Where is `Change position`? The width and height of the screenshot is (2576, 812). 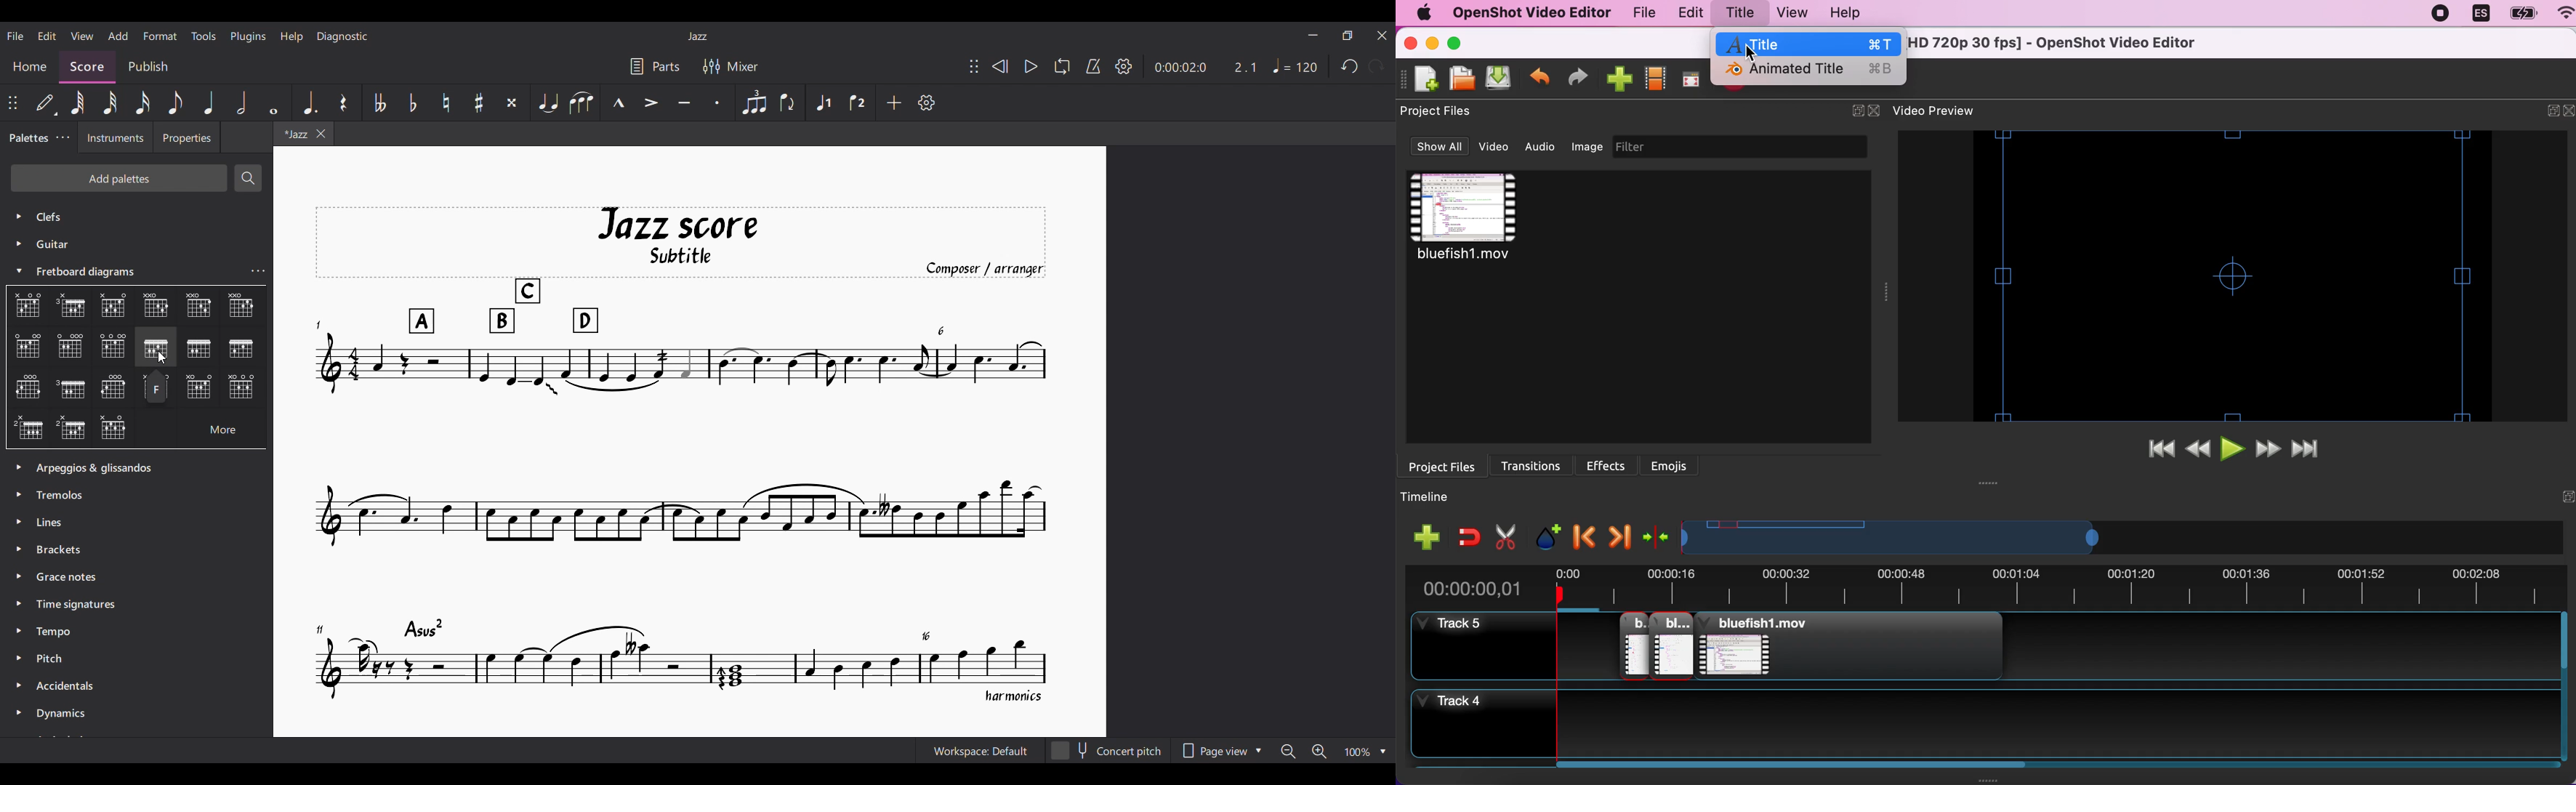 Change position is located at coordinates (12, 102).